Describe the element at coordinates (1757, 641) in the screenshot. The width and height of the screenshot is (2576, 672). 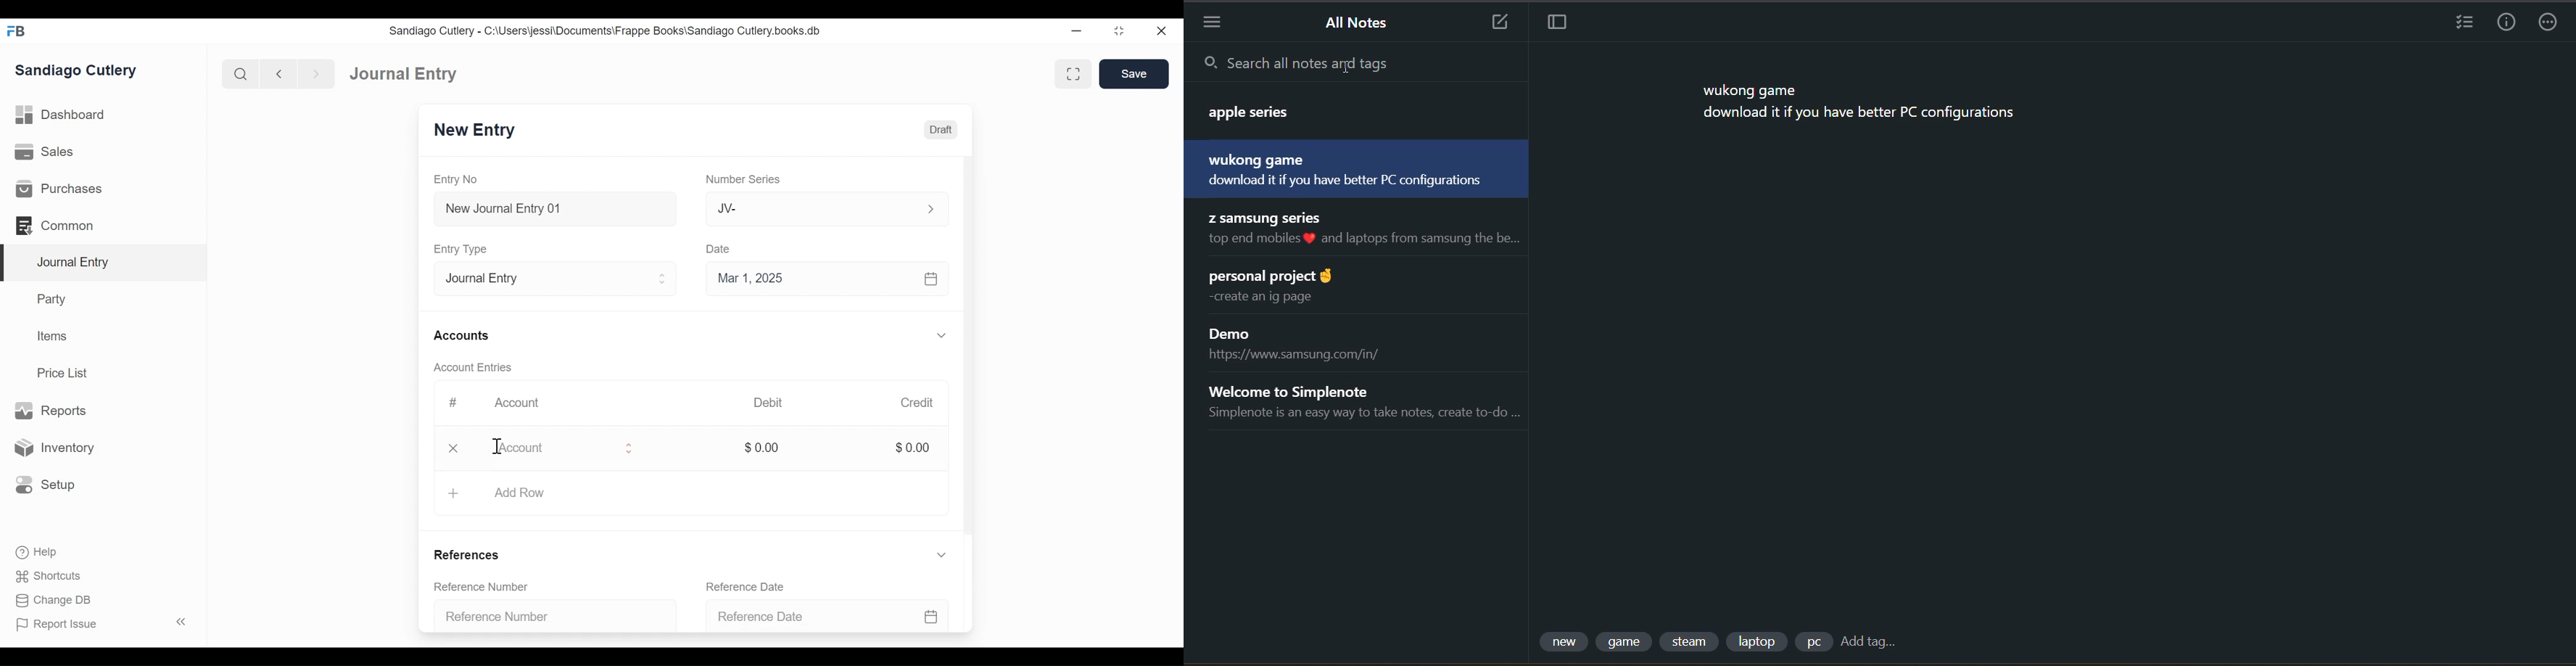
I see `tag 4` at that location.